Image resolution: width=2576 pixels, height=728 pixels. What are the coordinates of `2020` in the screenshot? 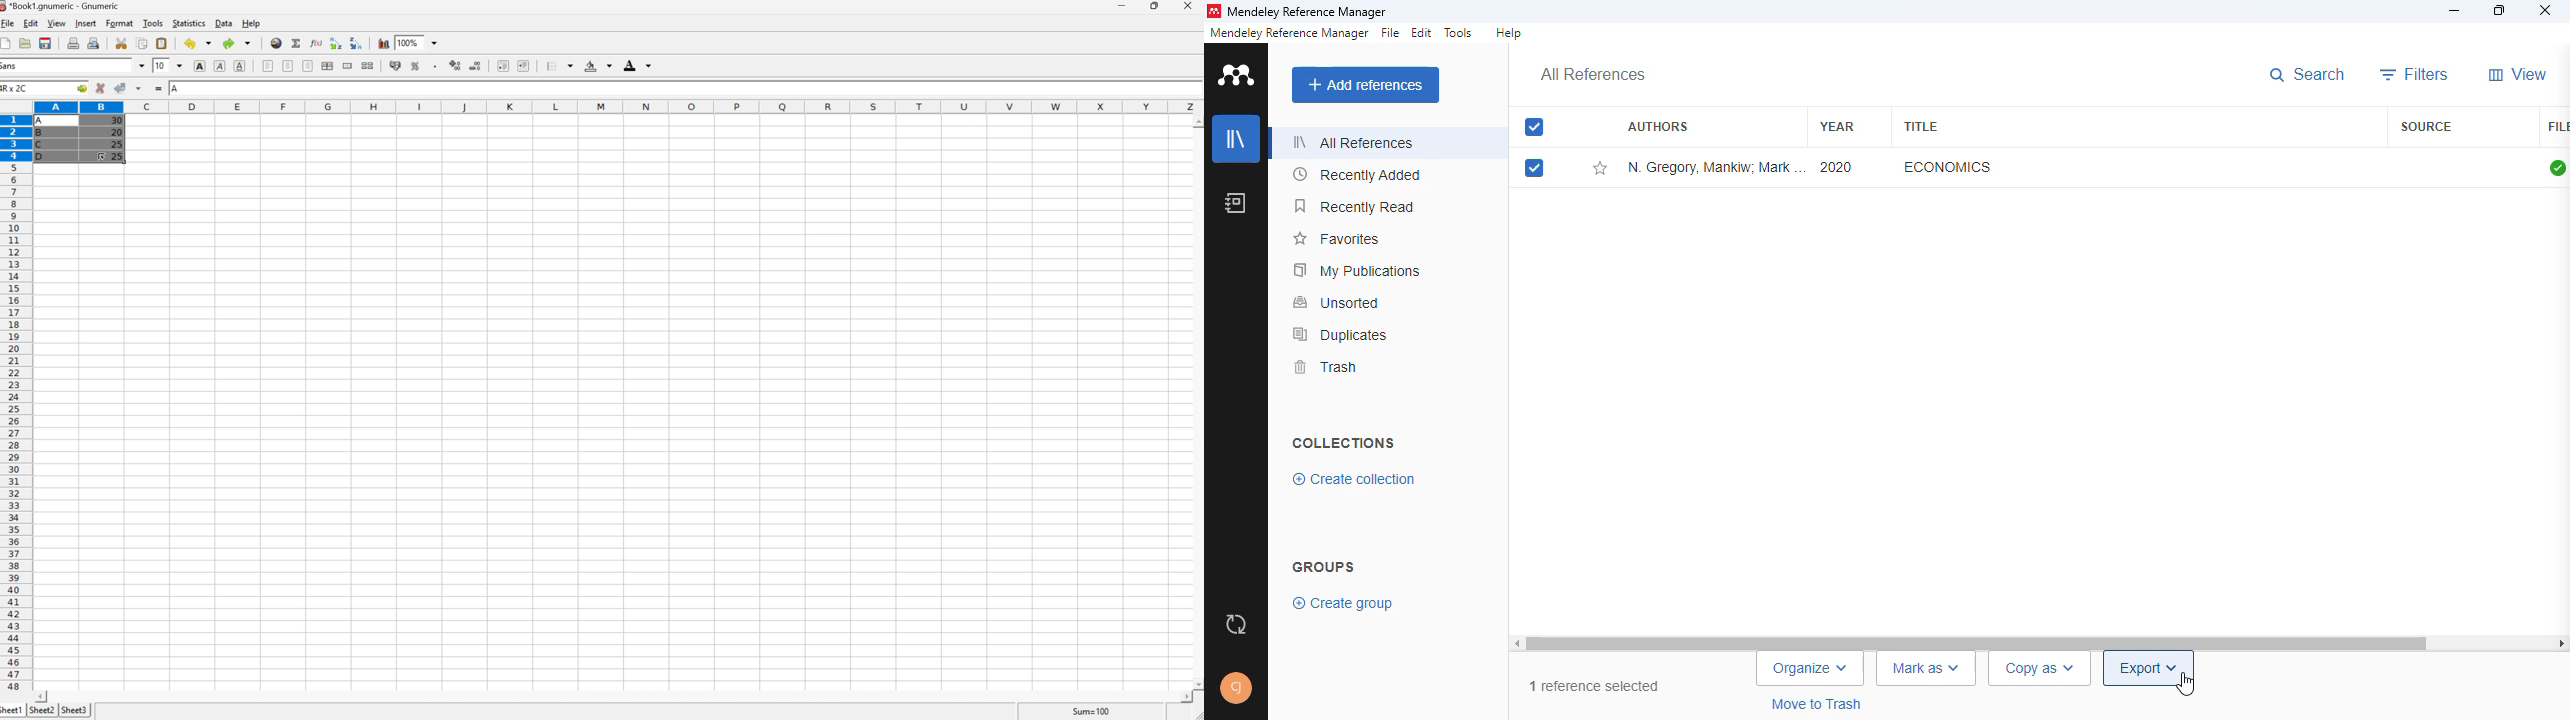 It's located at (1837, 167).